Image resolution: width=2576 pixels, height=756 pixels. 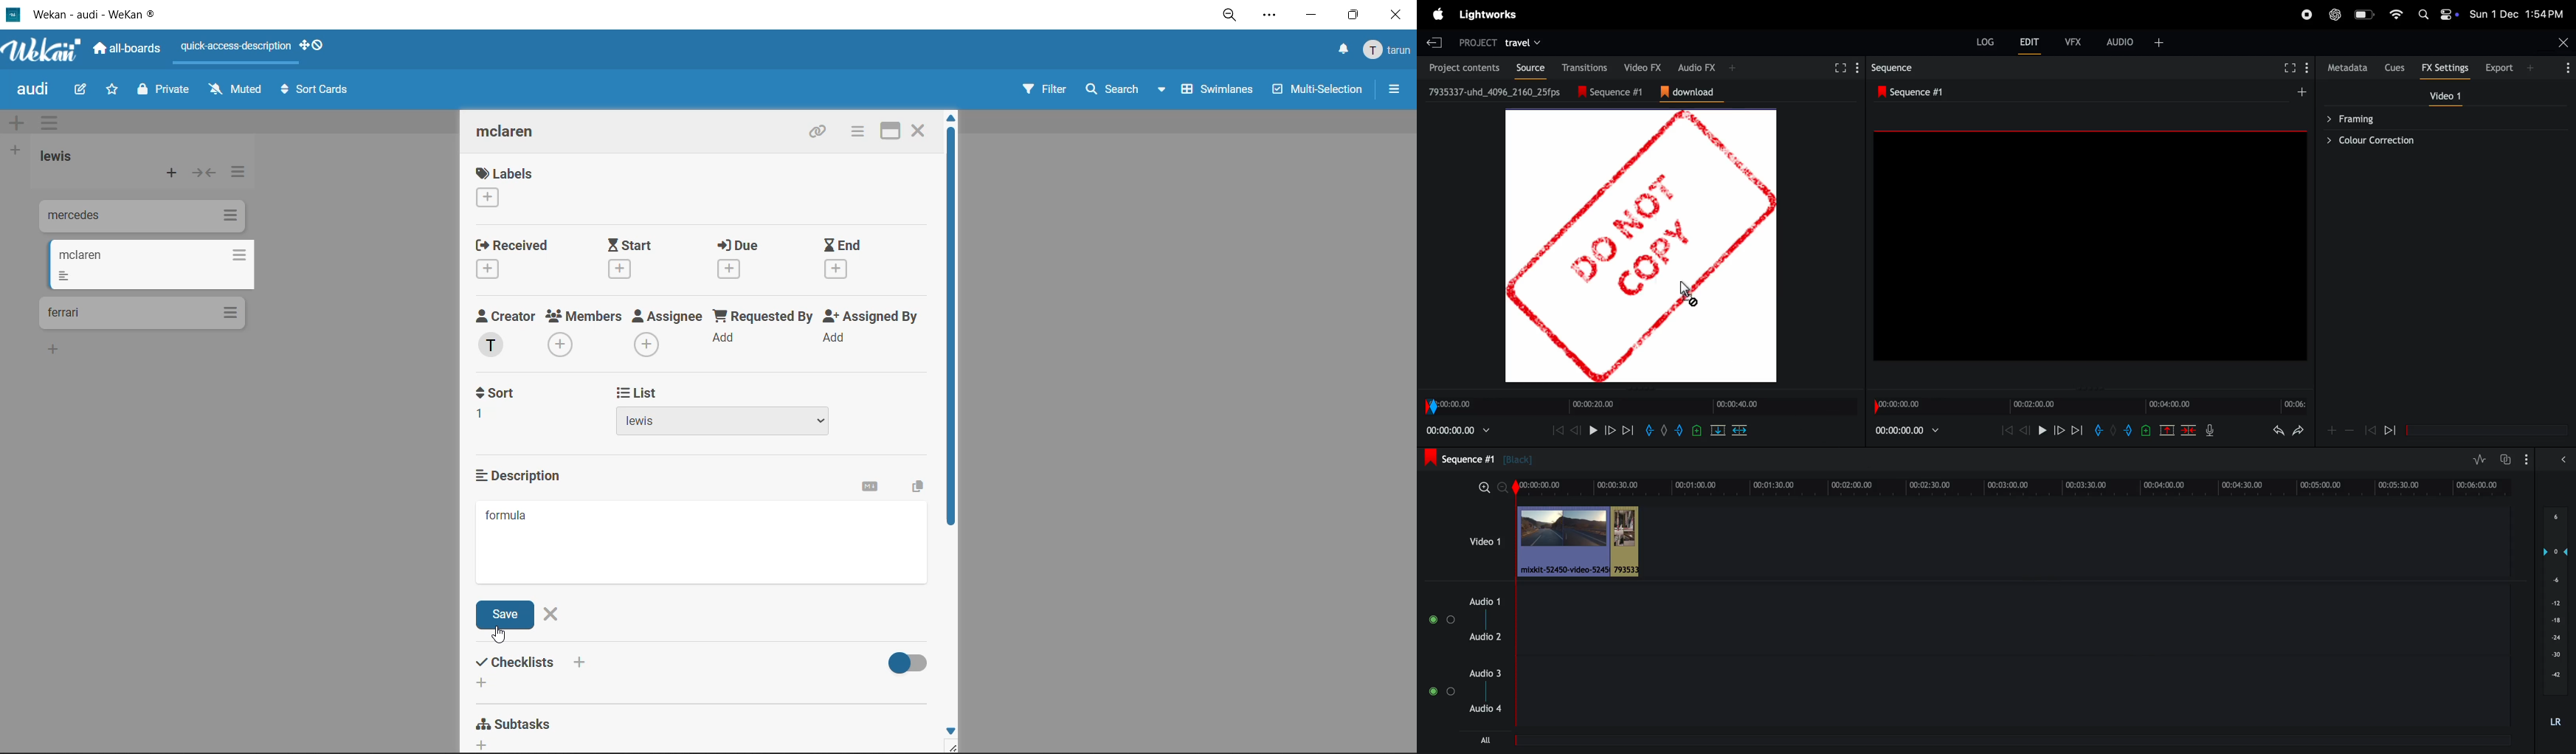 I want to click on add list, so click(x=14, y=151).